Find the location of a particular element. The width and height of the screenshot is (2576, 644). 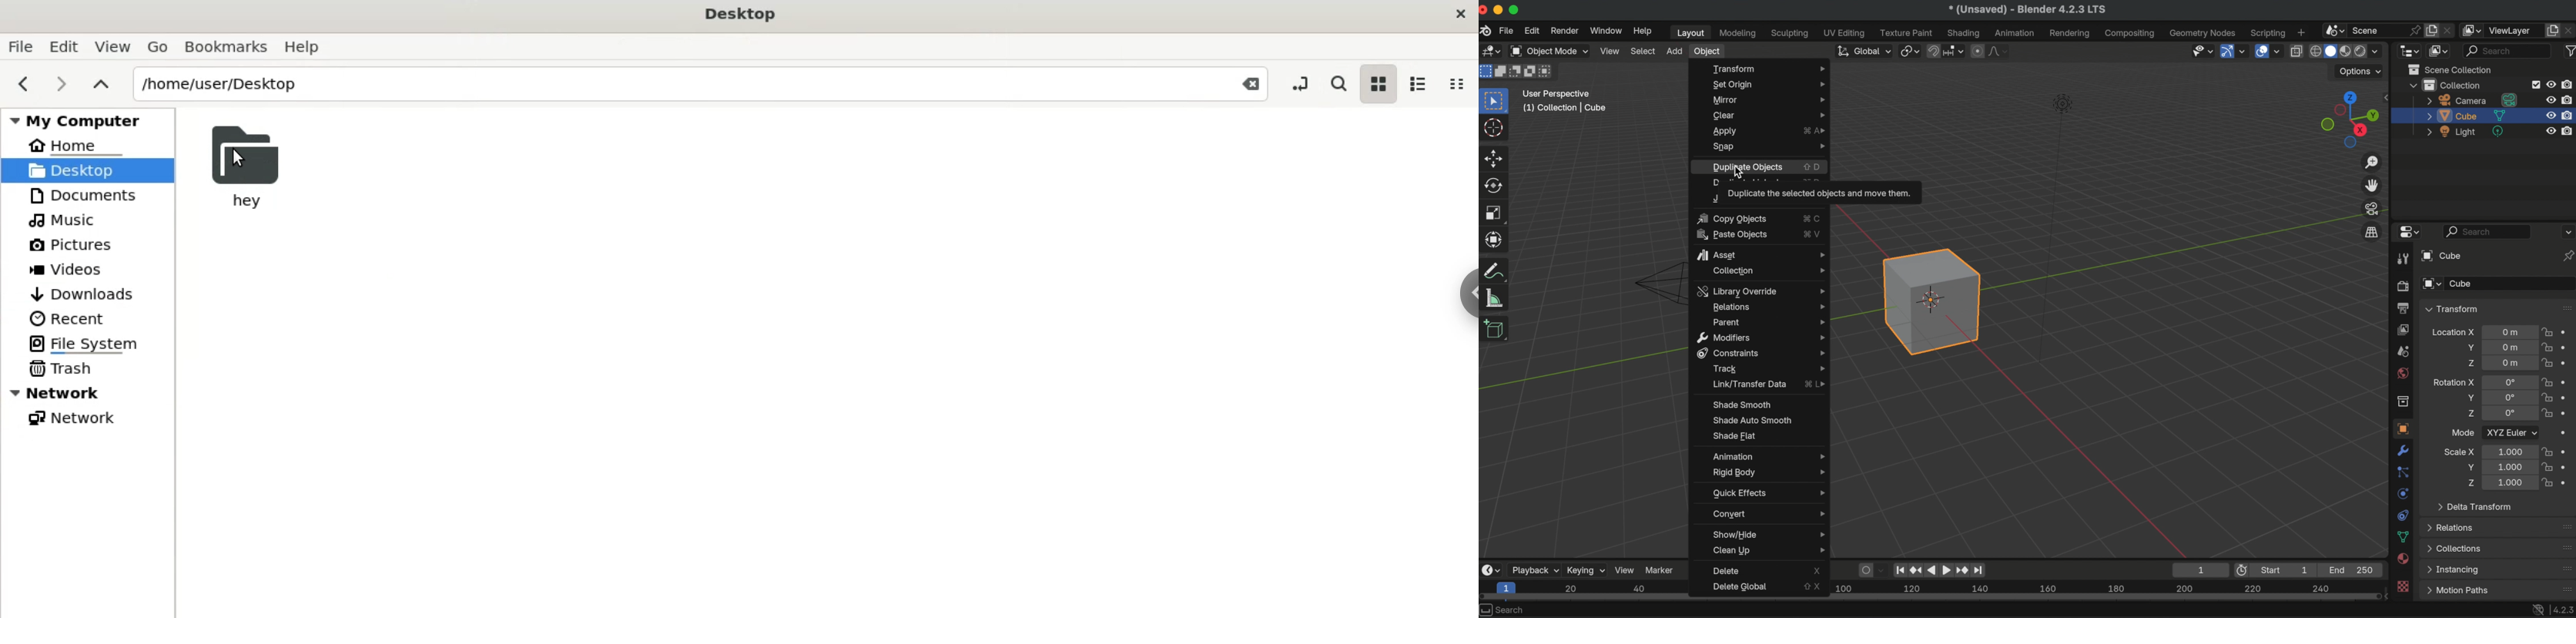

disable in render is located at coordinates (2569, 99).